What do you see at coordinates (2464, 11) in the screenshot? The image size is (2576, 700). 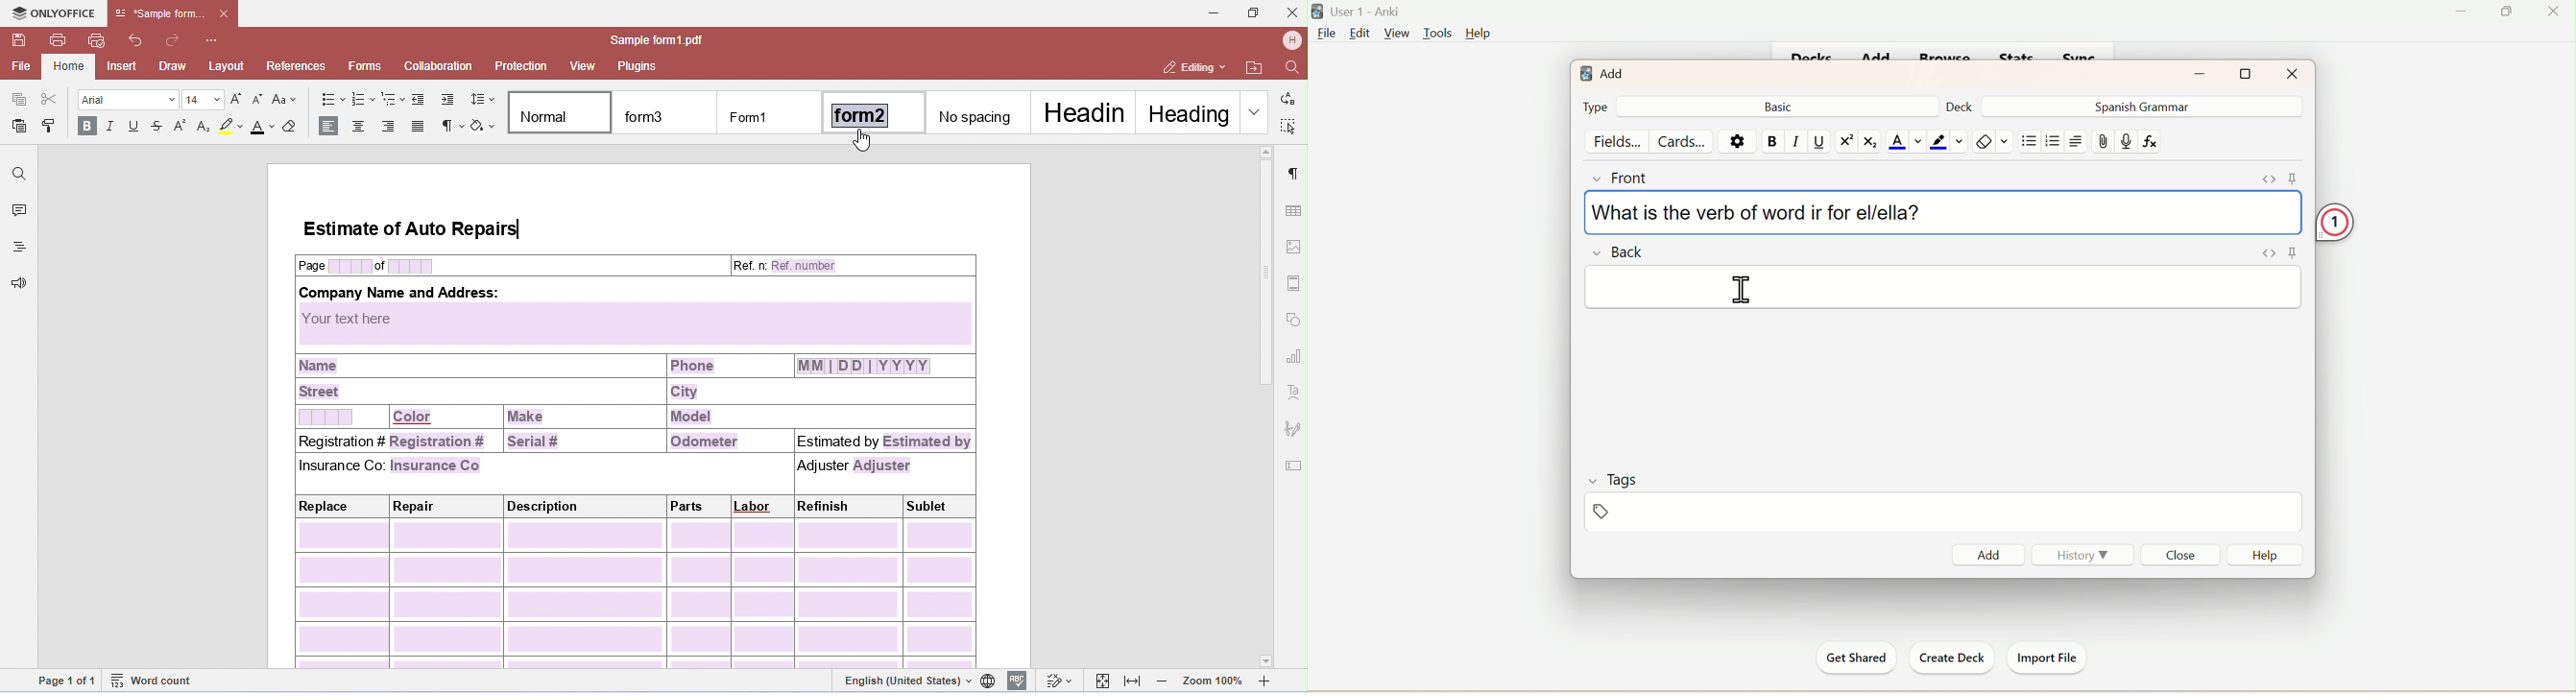 I see `Minimize` at bounding box center [2464, 11].